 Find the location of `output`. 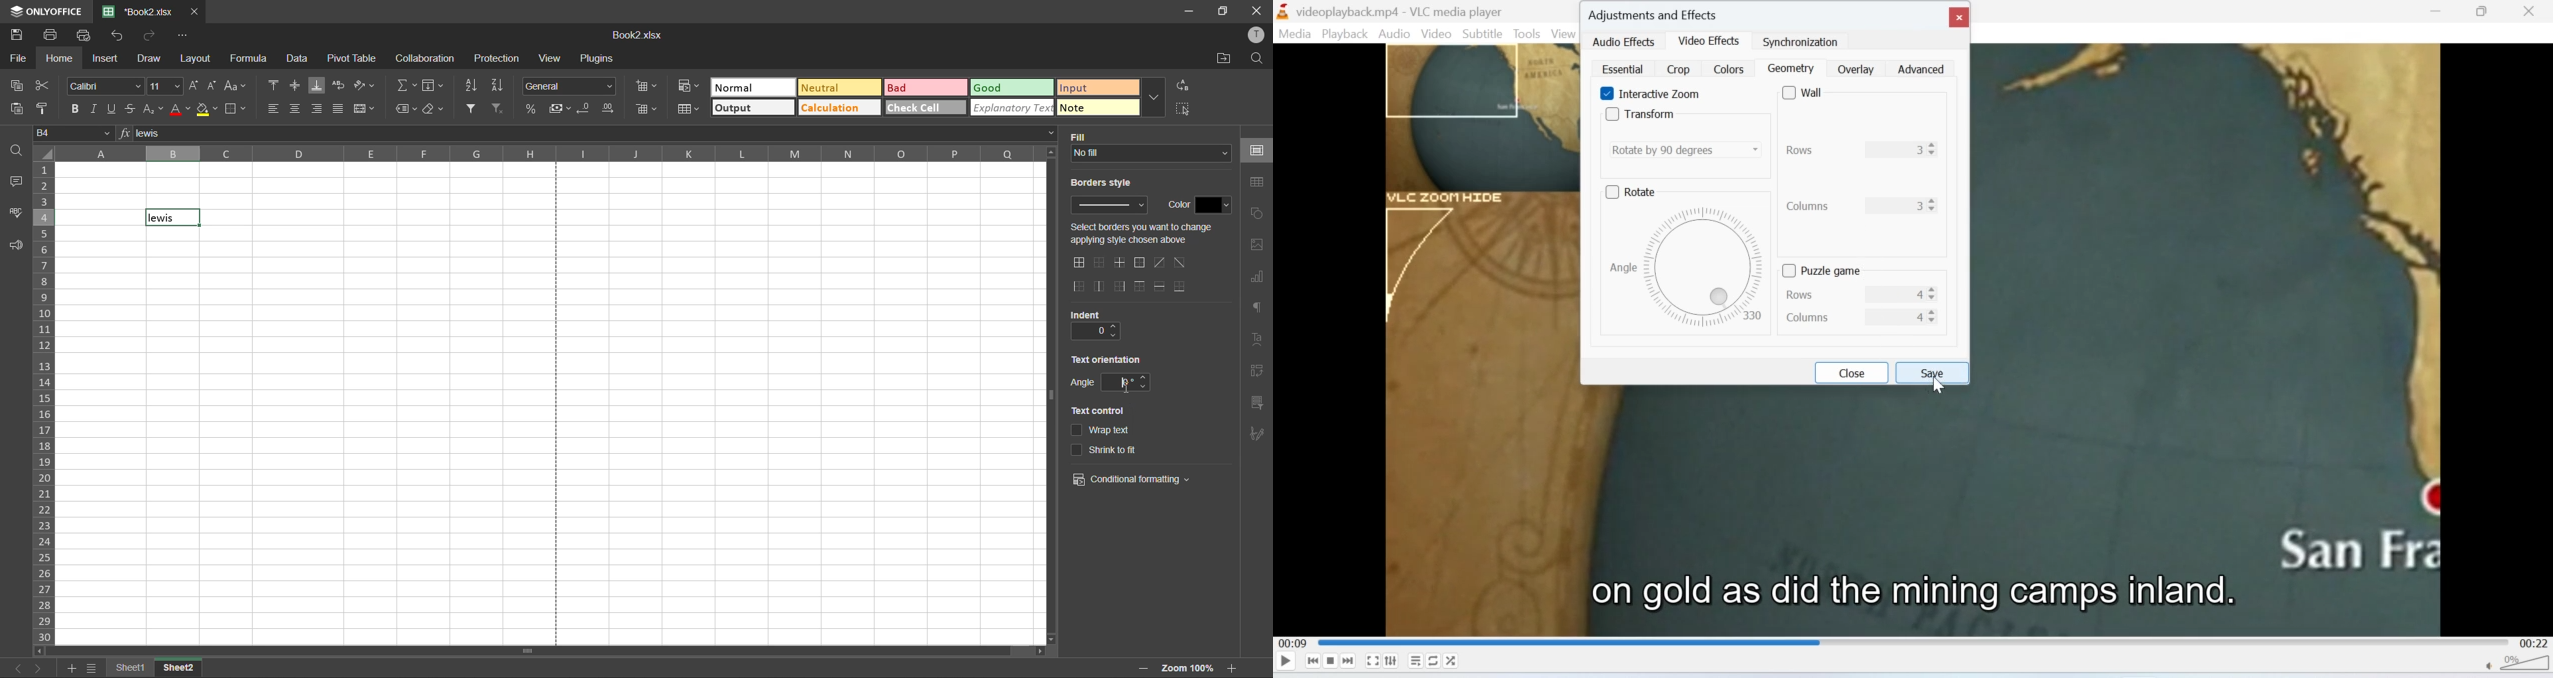

output is located at coordinates (753, 110).